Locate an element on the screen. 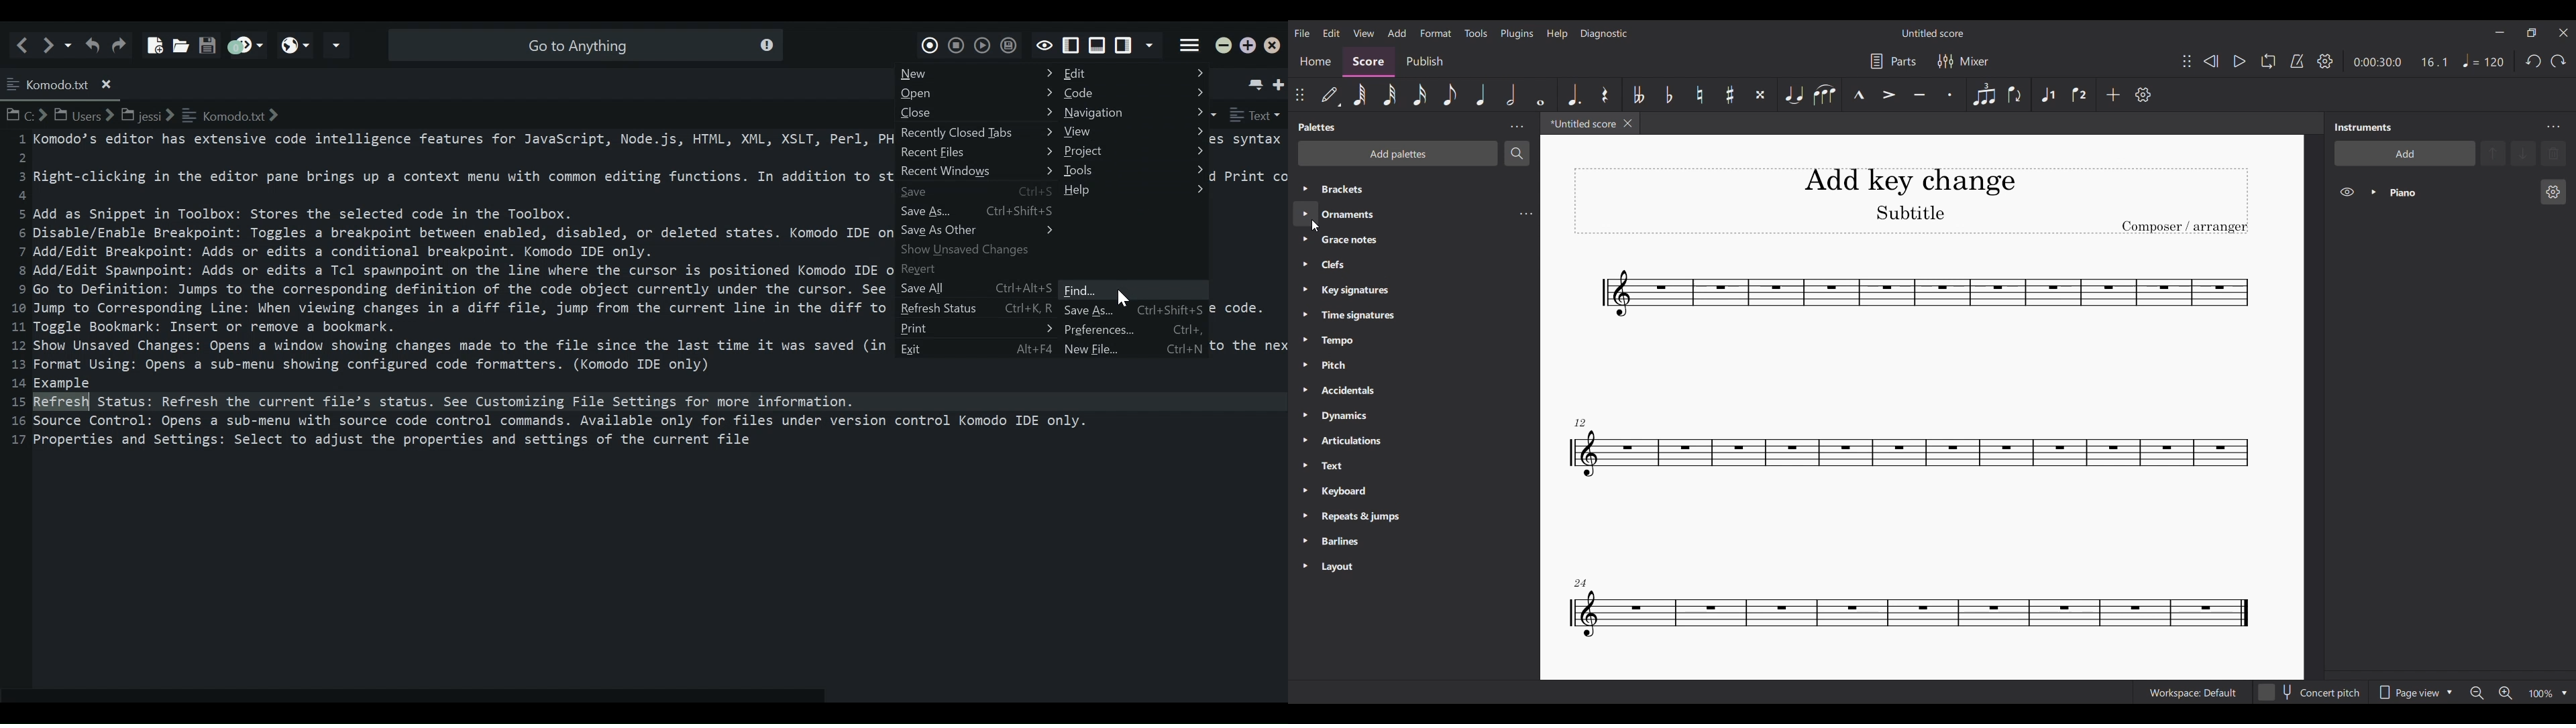 This screenshot has width=2576, height=728. minimize is located at coordinates (1226, 46).